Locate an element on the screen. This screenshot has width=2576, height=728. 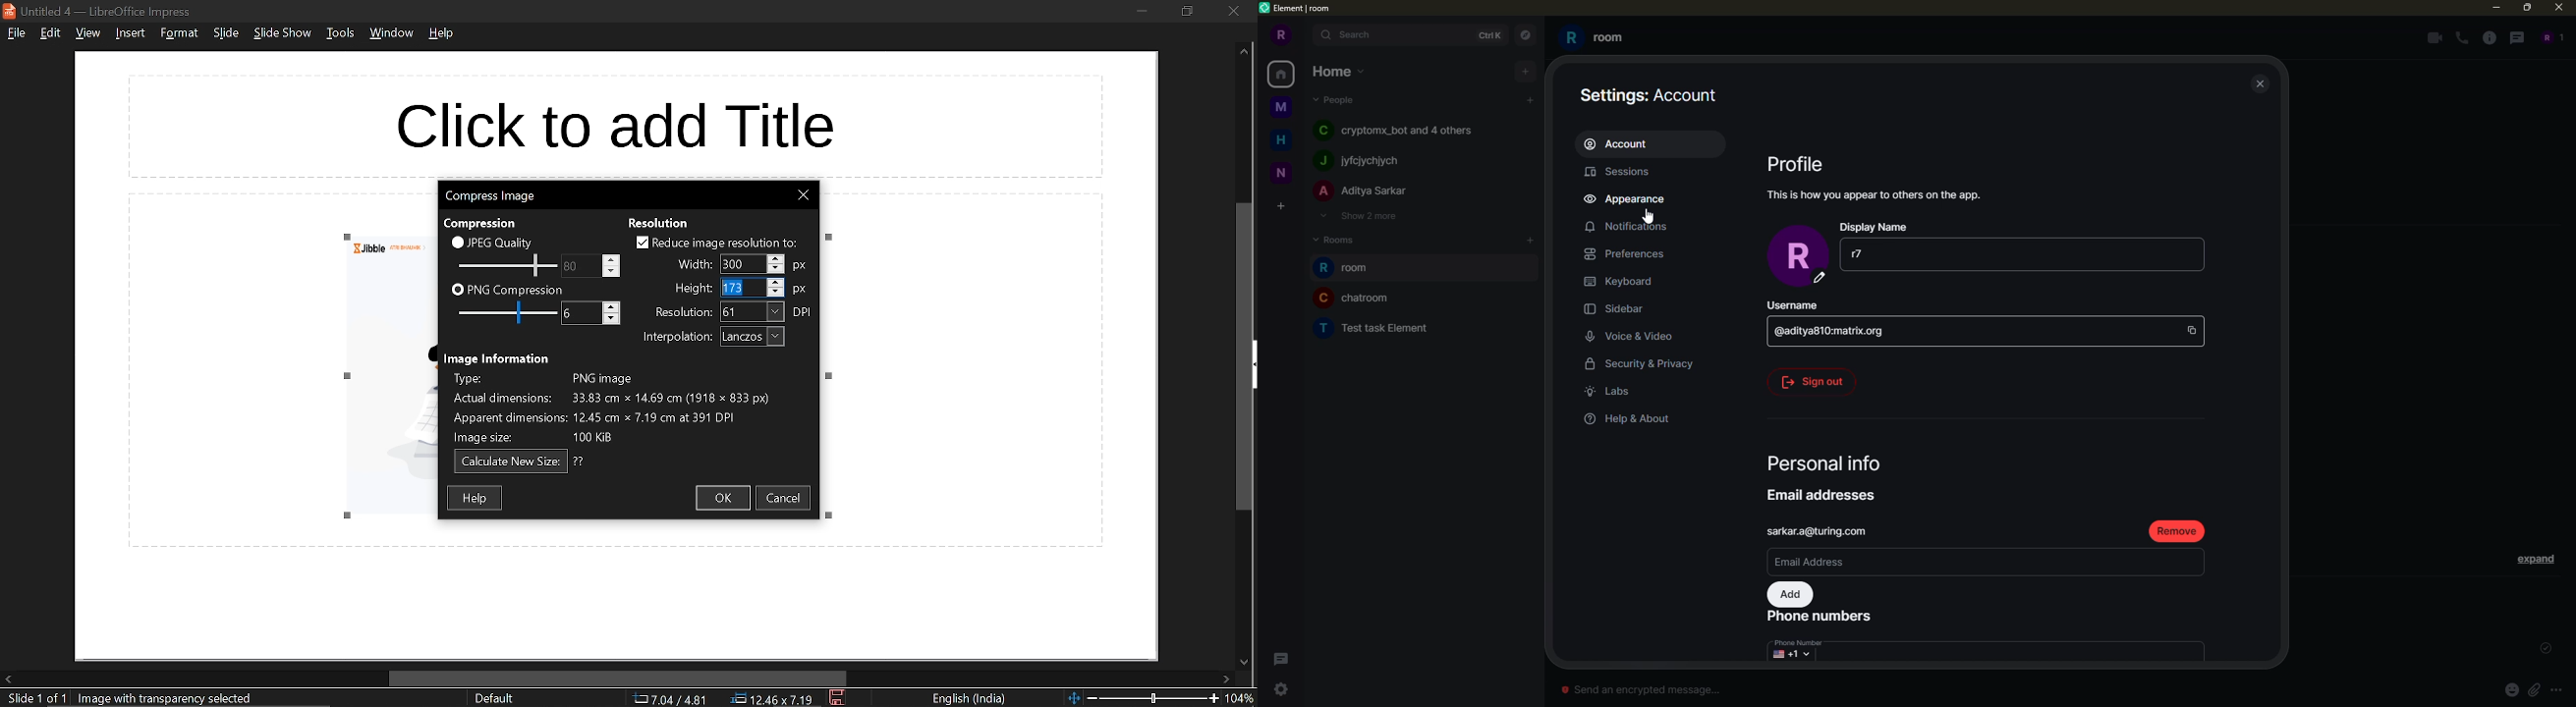
reduce image resolution is located at coordinates (727, 243).